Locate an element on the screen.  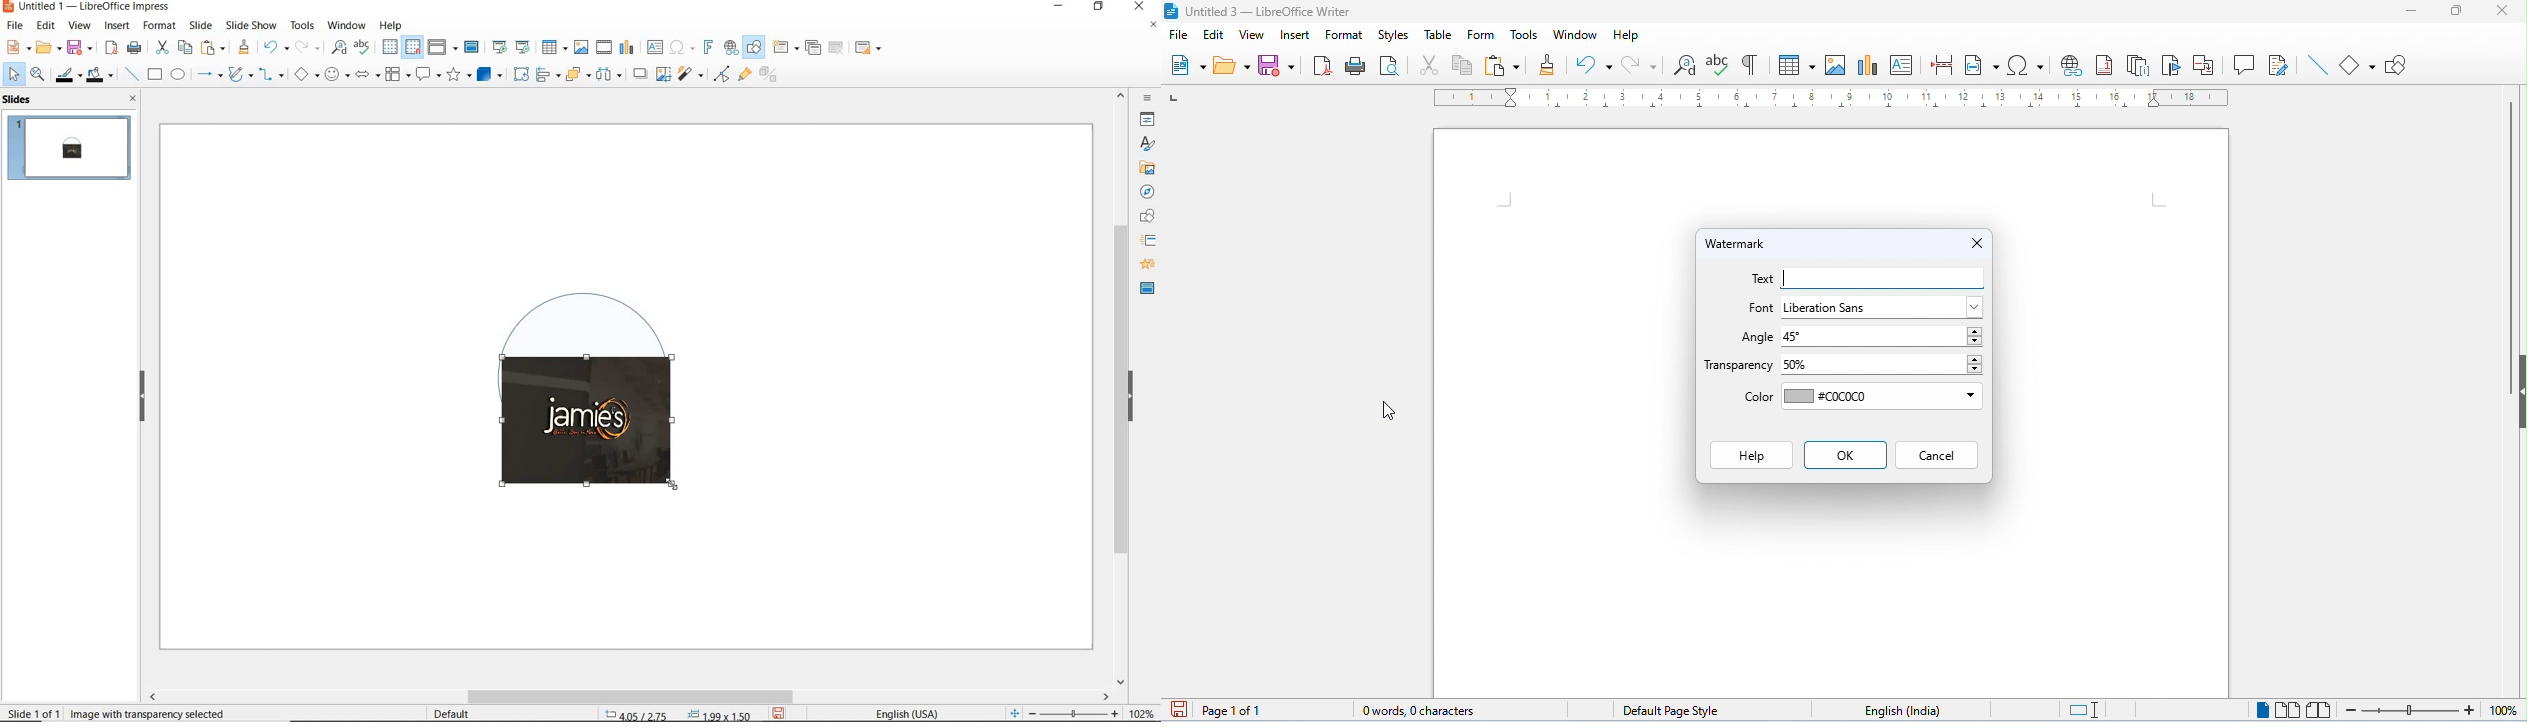
zoom is located at coordinates (1078, 714).